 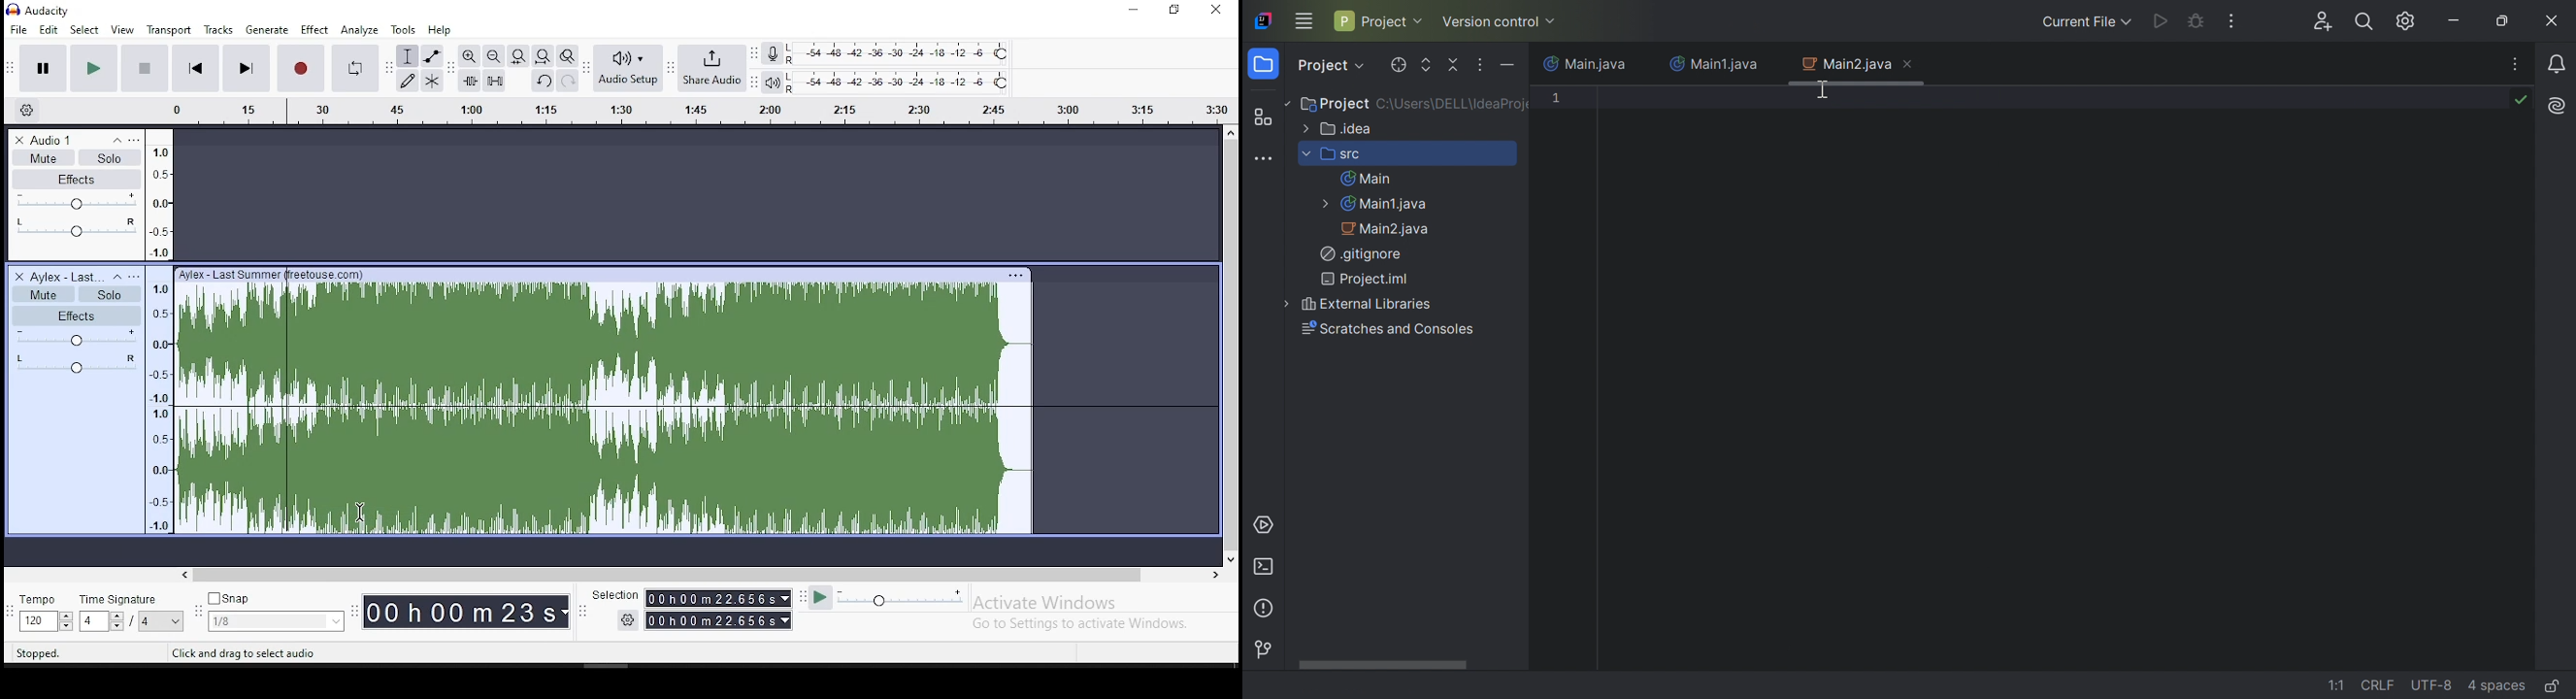 I want to click on Project, so click(x=1267, y=65).